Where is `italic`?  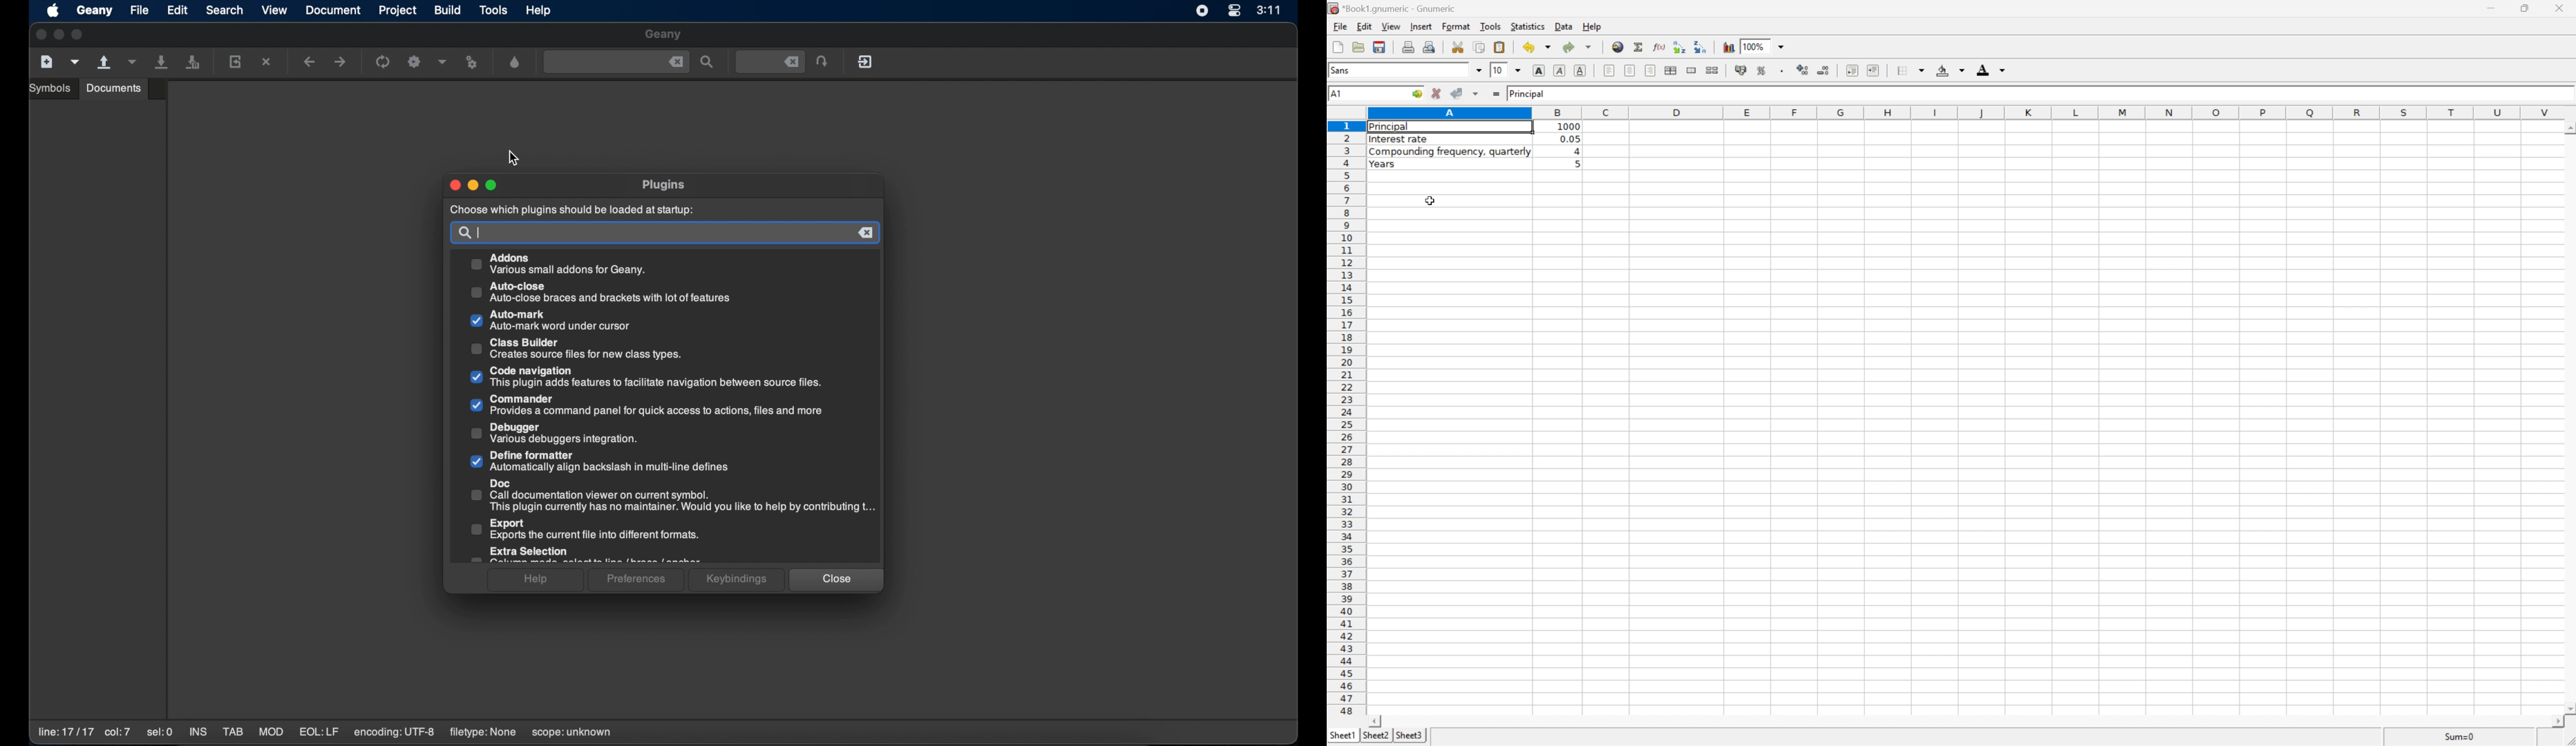 italic is located at coordinates (1559, 71).